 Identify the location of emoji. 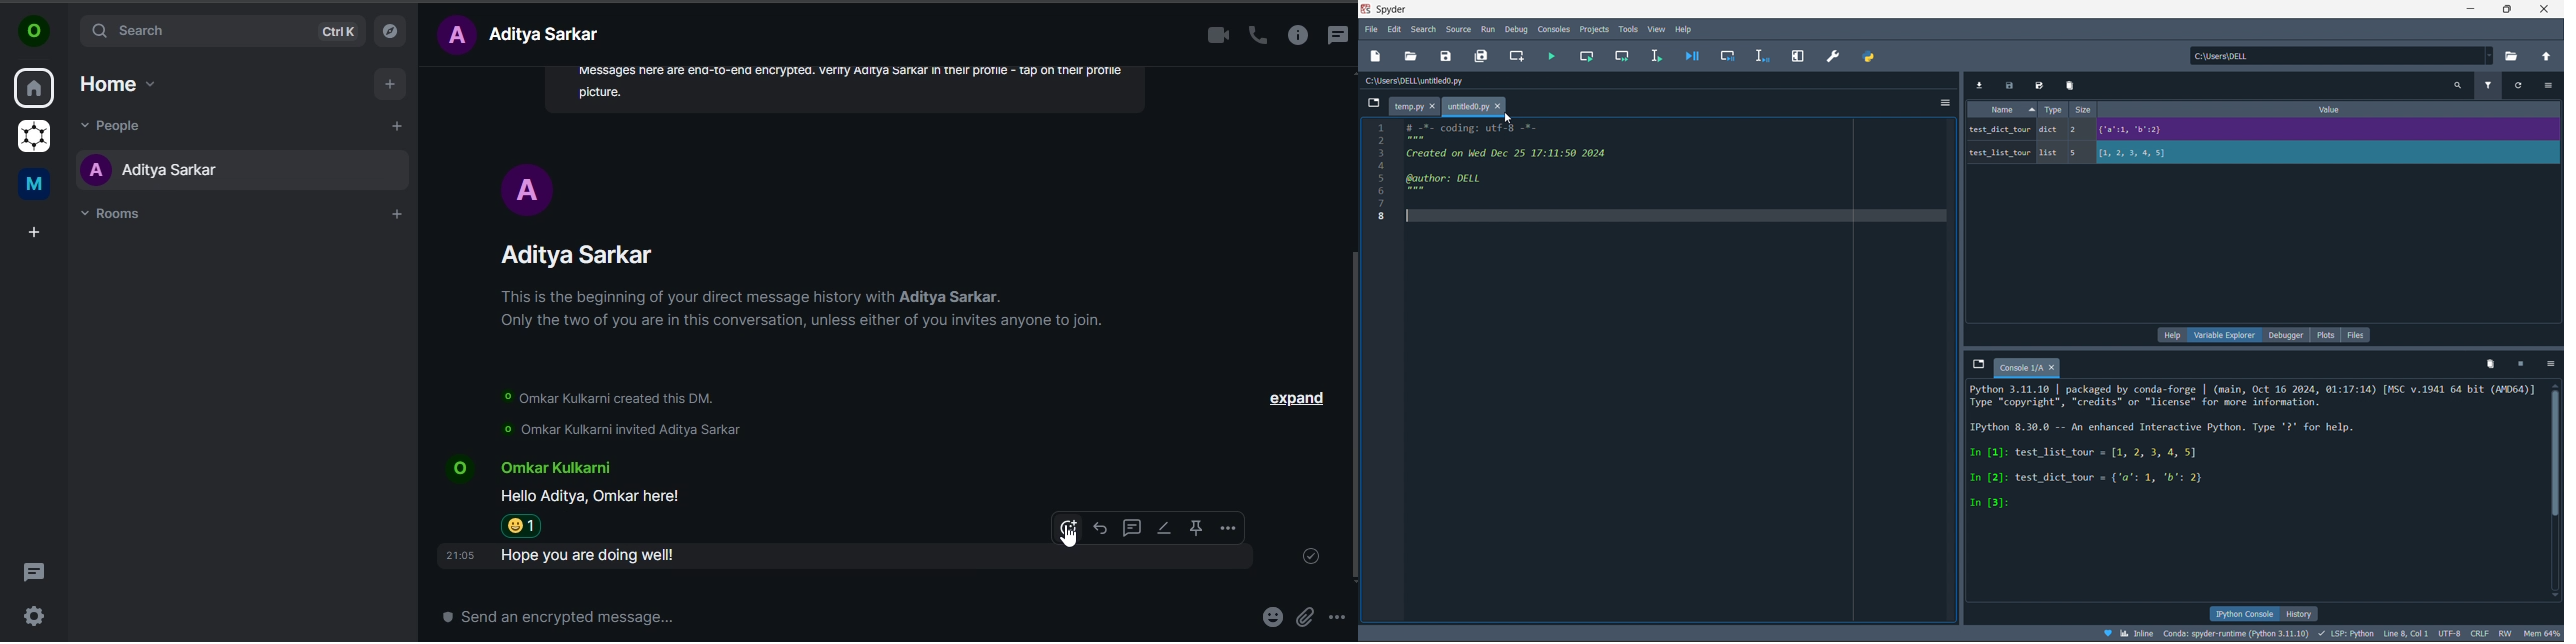
(1270, 617).